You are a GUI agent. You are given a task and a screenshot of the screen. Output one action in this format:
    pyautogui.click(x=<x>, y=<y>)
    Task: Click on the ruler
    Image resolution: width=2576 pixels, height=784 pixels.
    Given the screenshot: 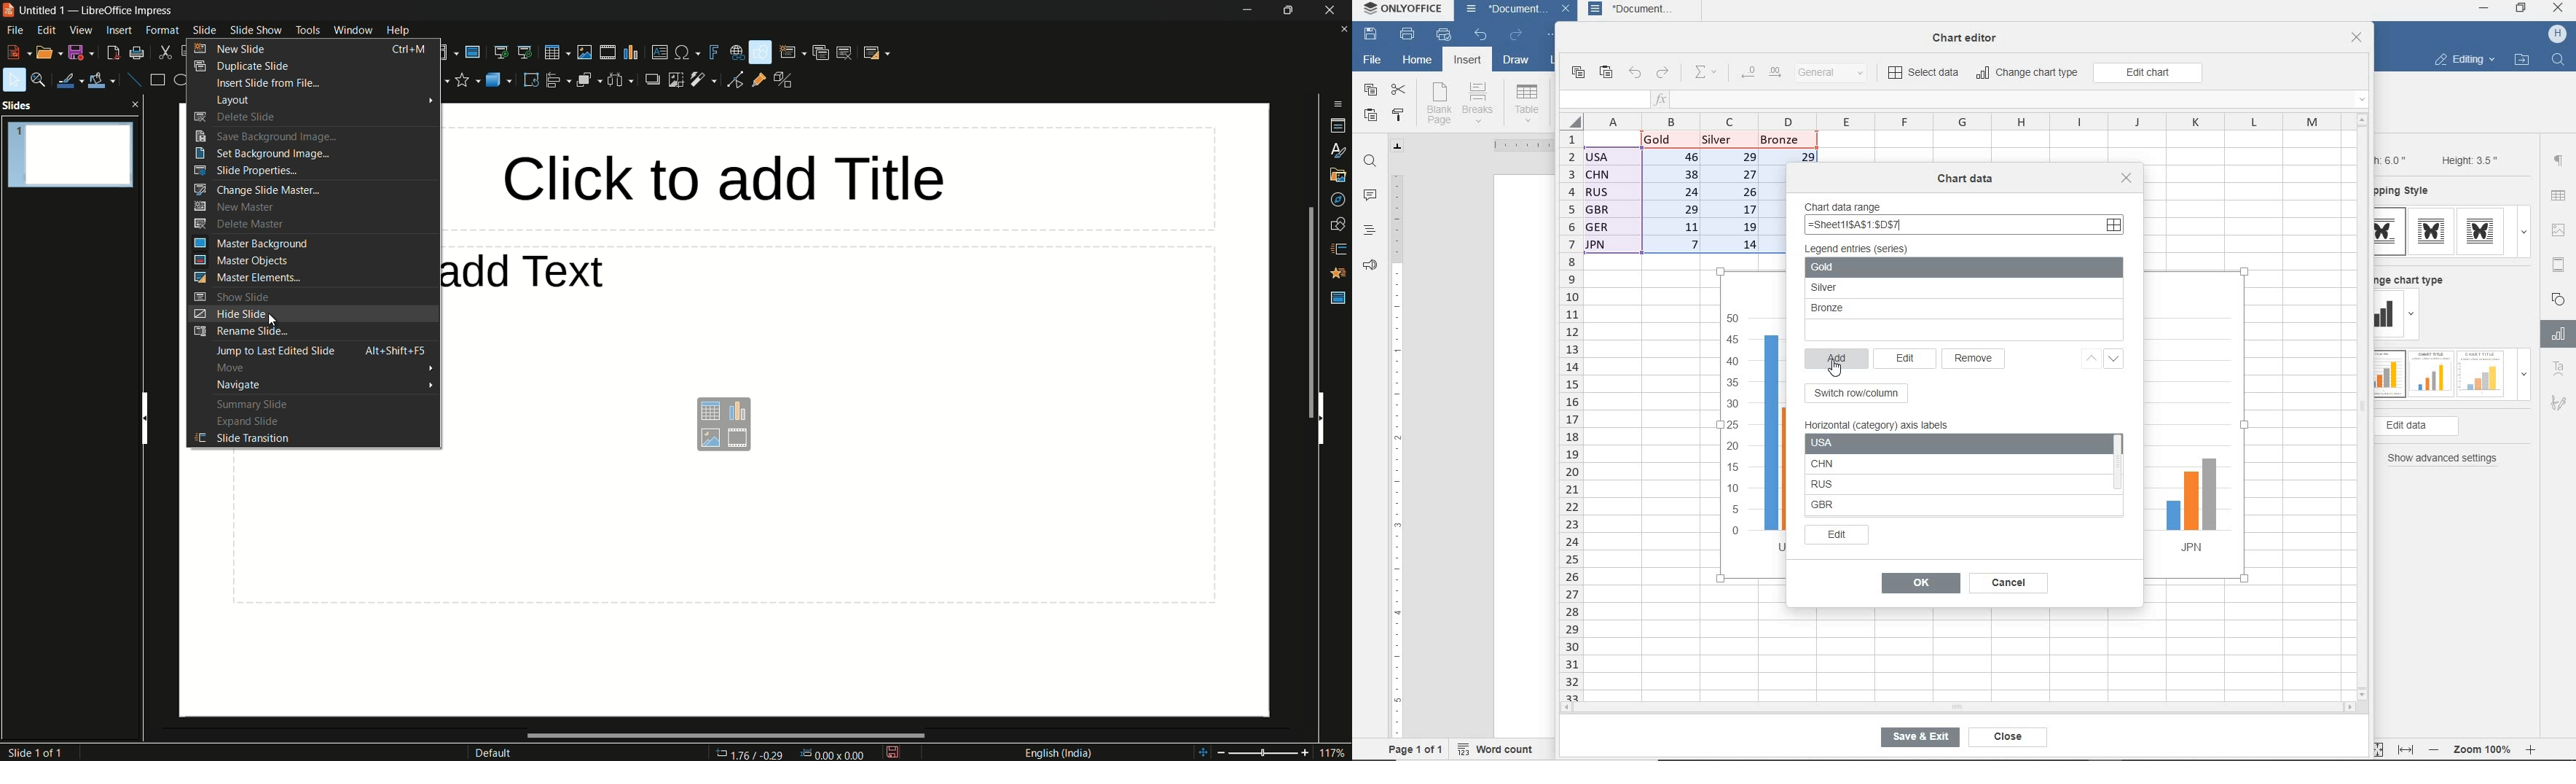 What is the action you would take?
    pyautogui.click(x=1397, y=450)
    